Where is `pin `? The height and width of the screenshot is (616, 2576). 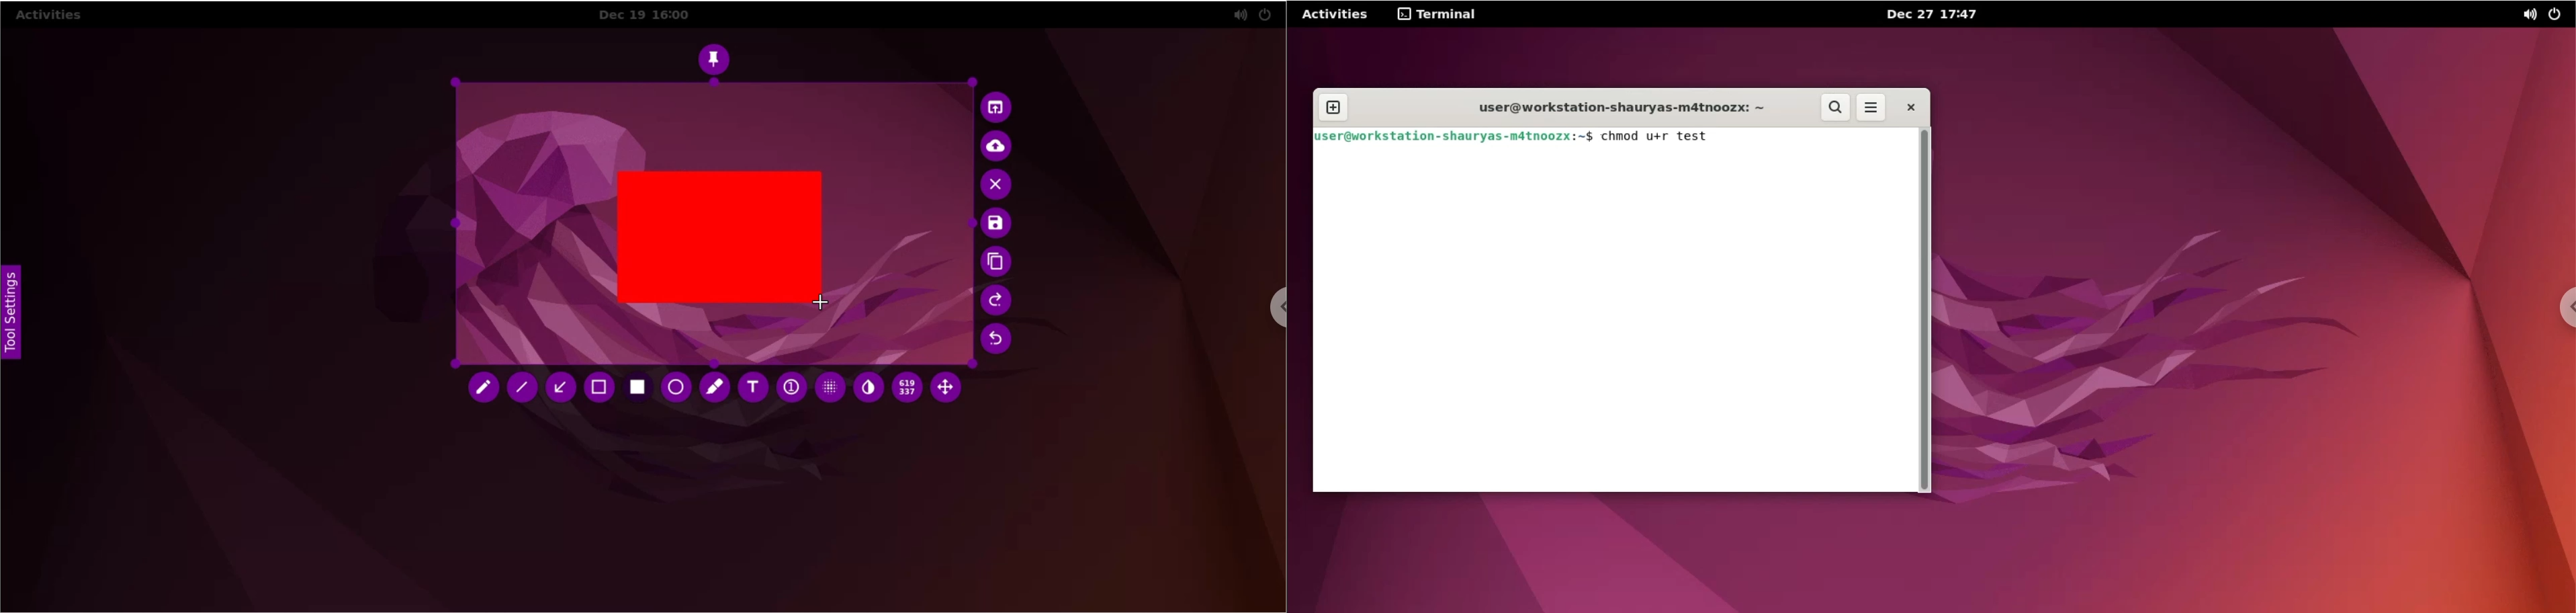
pin  is located at coordinates (718, 57).